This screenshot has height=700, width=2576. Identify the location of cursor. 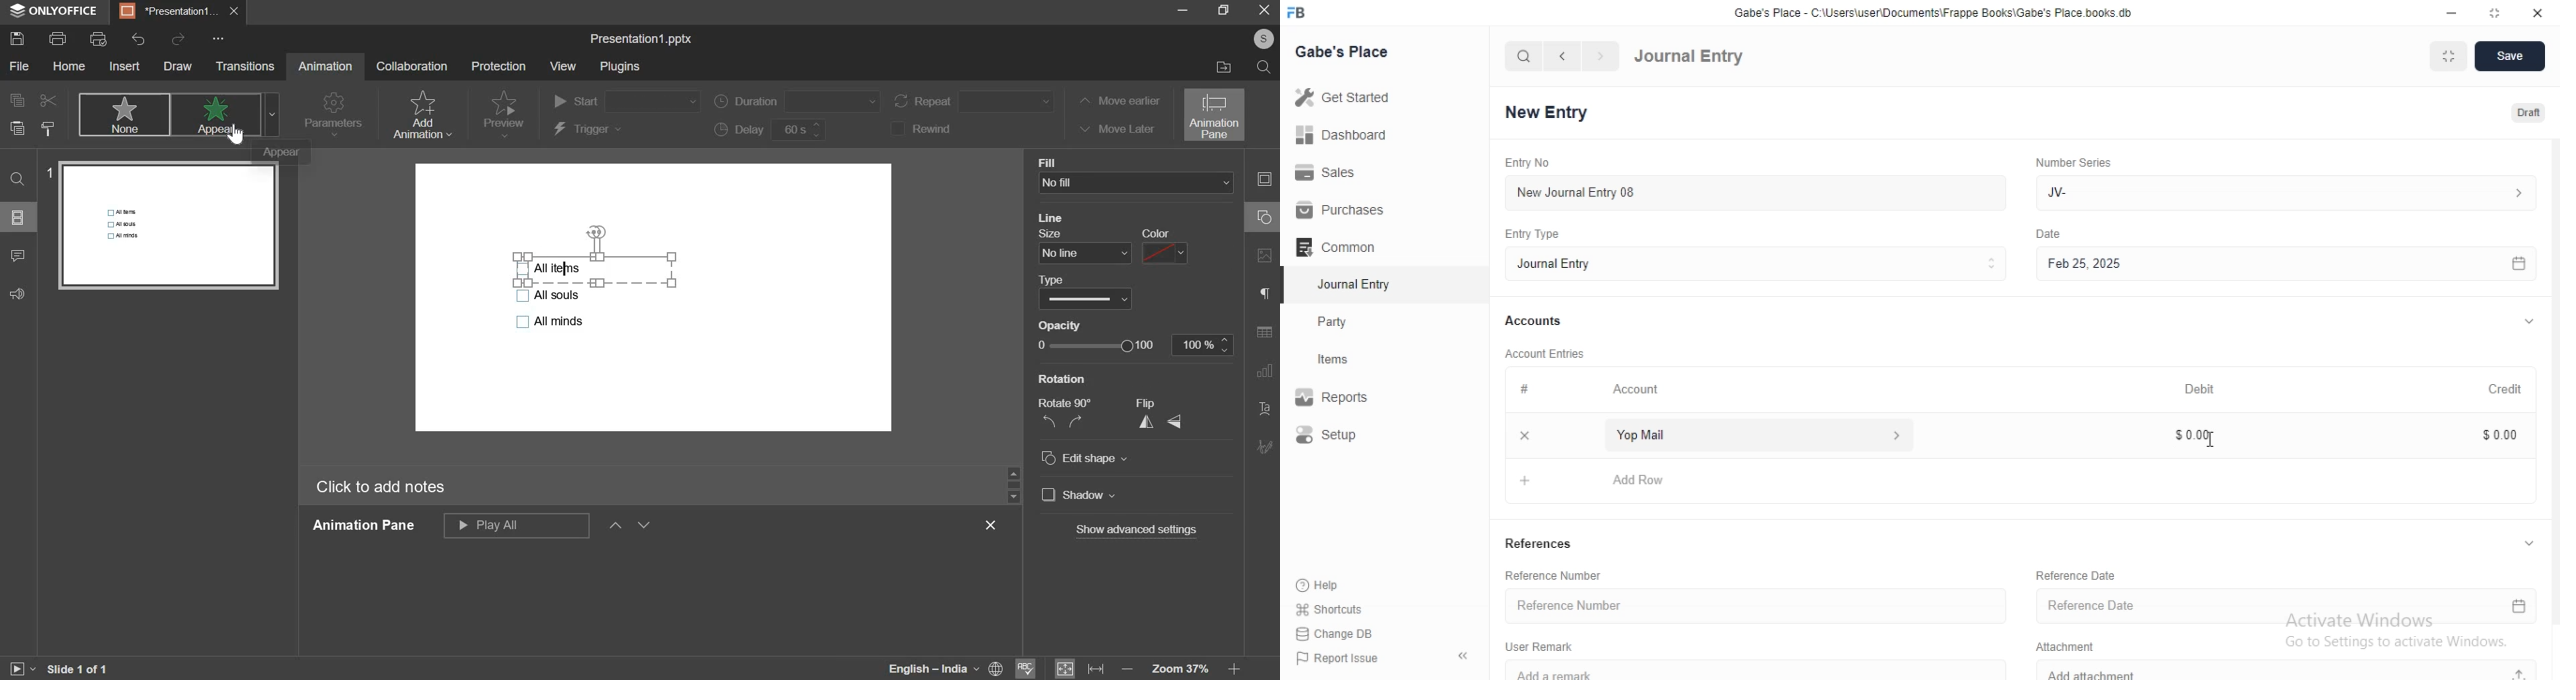
(237, 139).